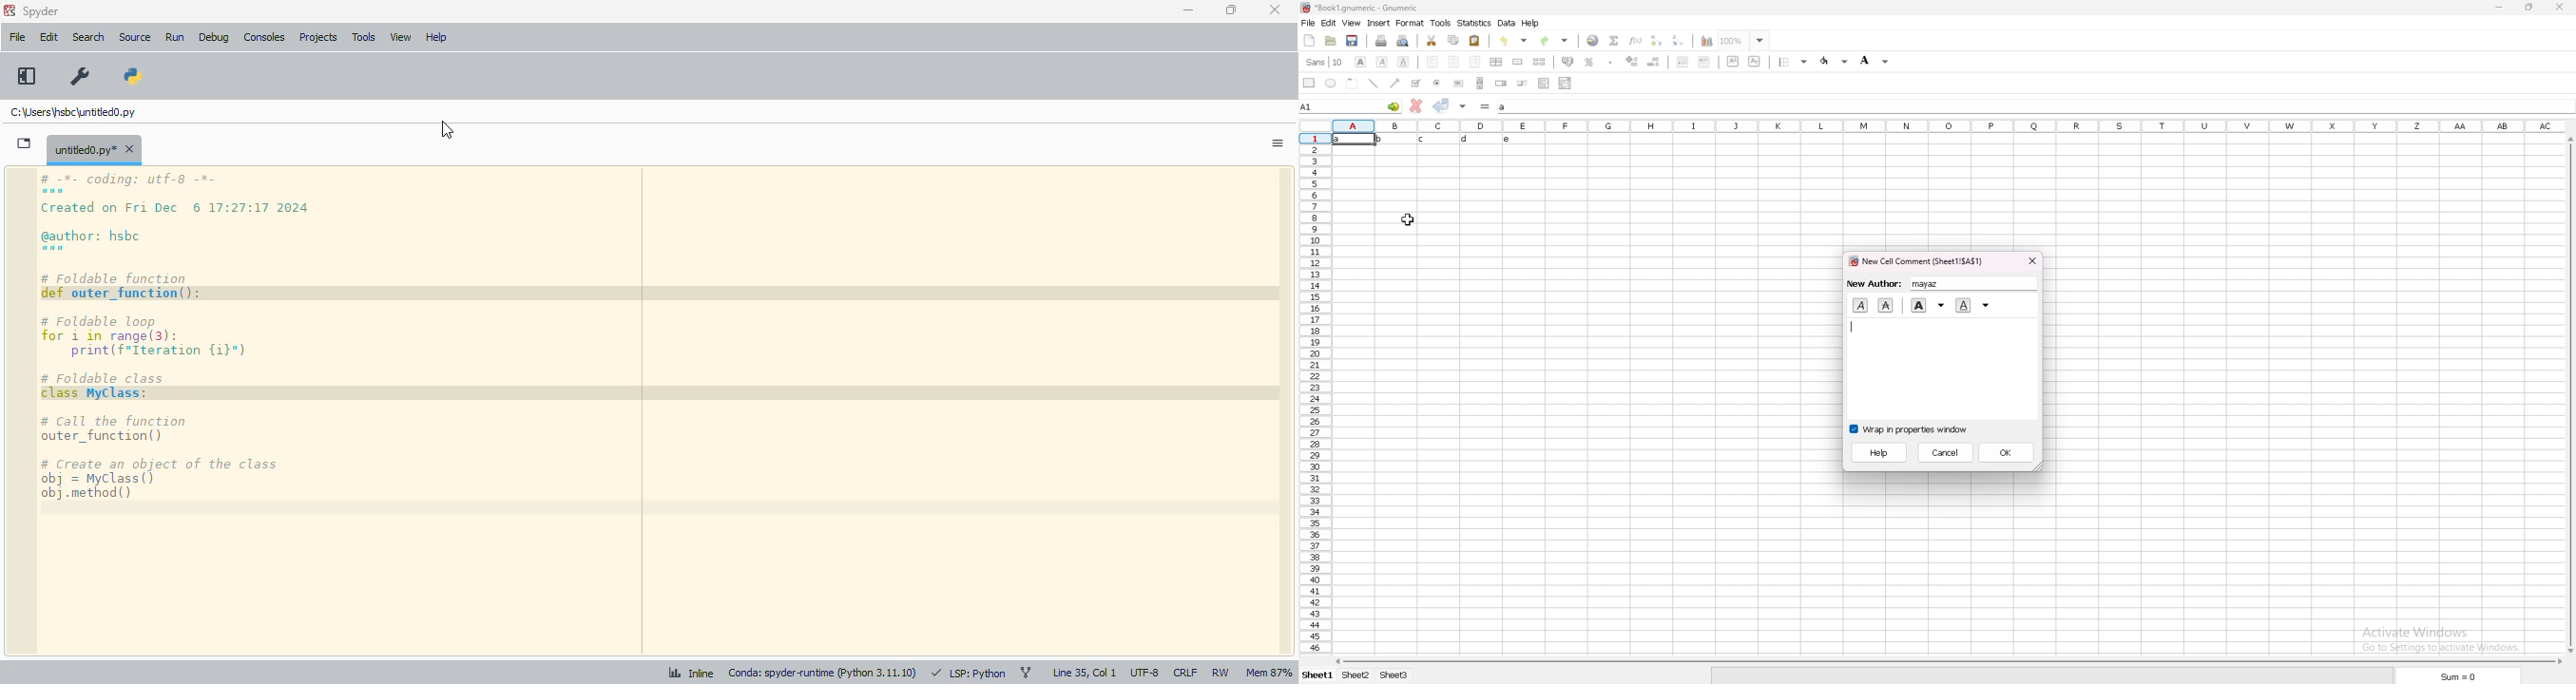 The width and height of the screenshot is (2576, 700). I want to click on italic, so click(1382, 63).